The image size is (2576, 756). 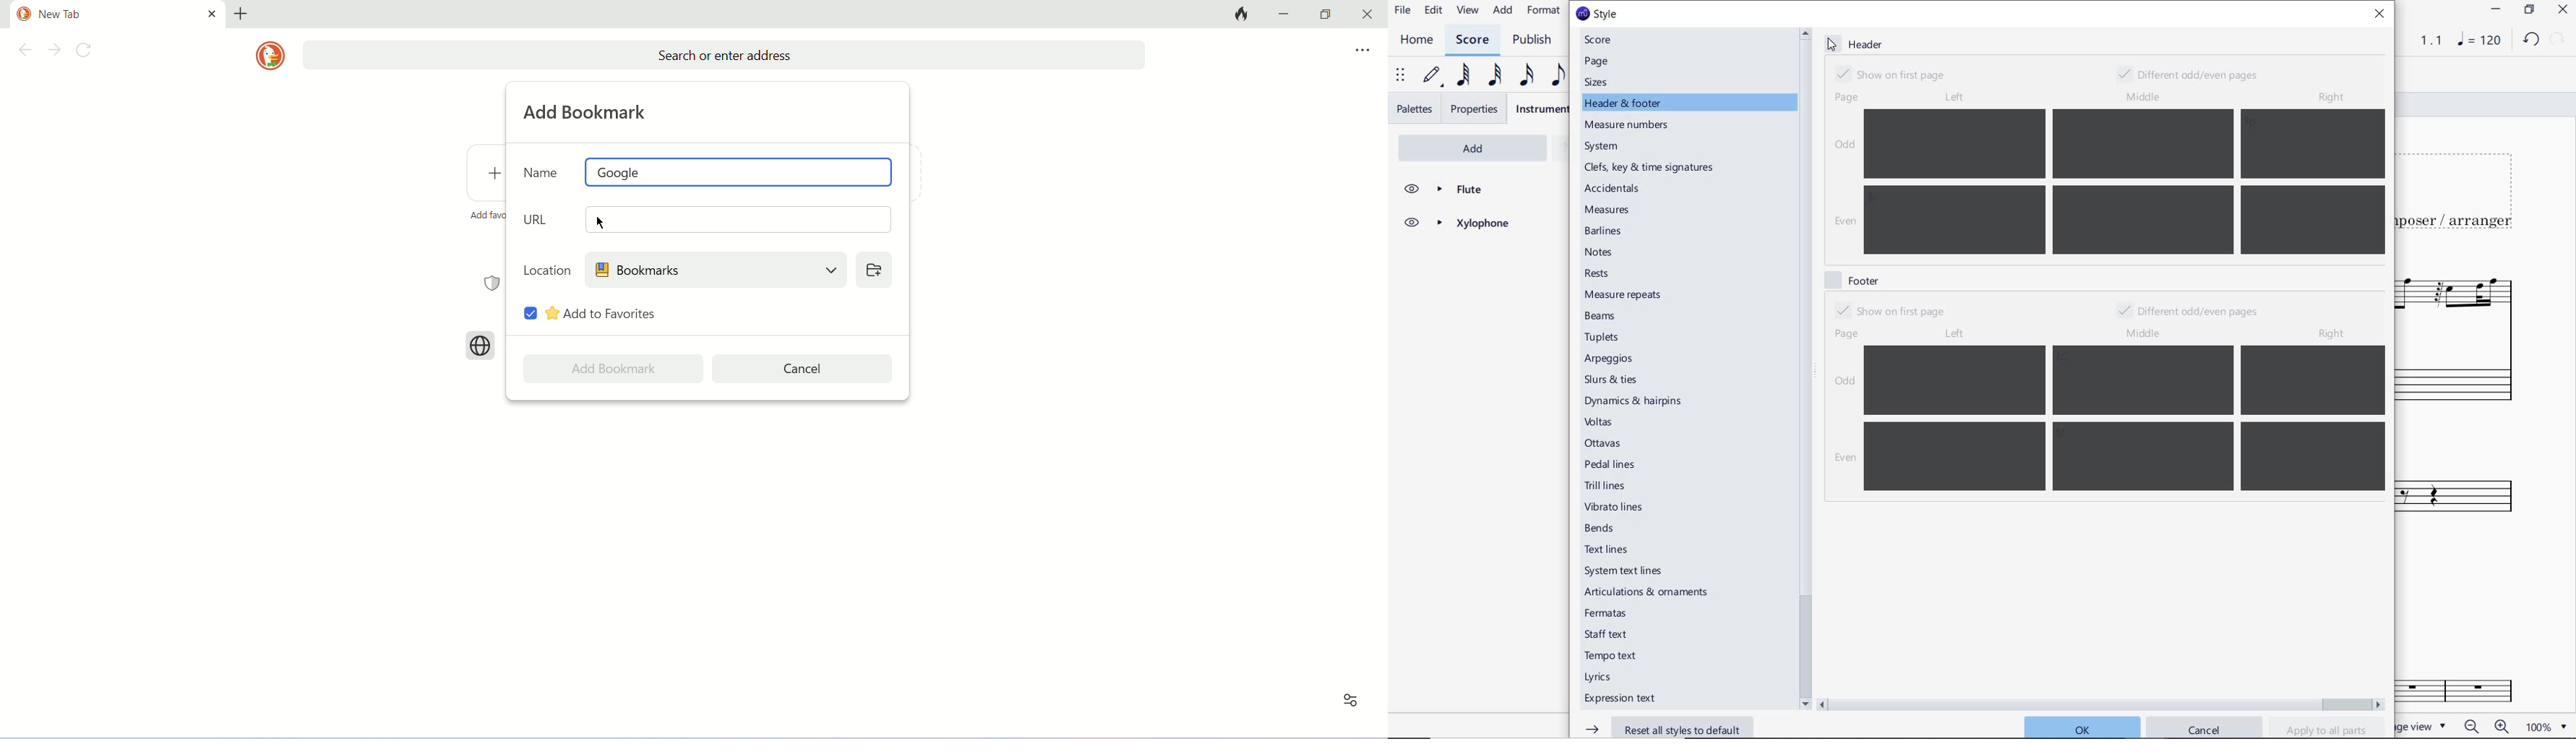 I want to click on different odd/even, so click(x=2189, y=312).